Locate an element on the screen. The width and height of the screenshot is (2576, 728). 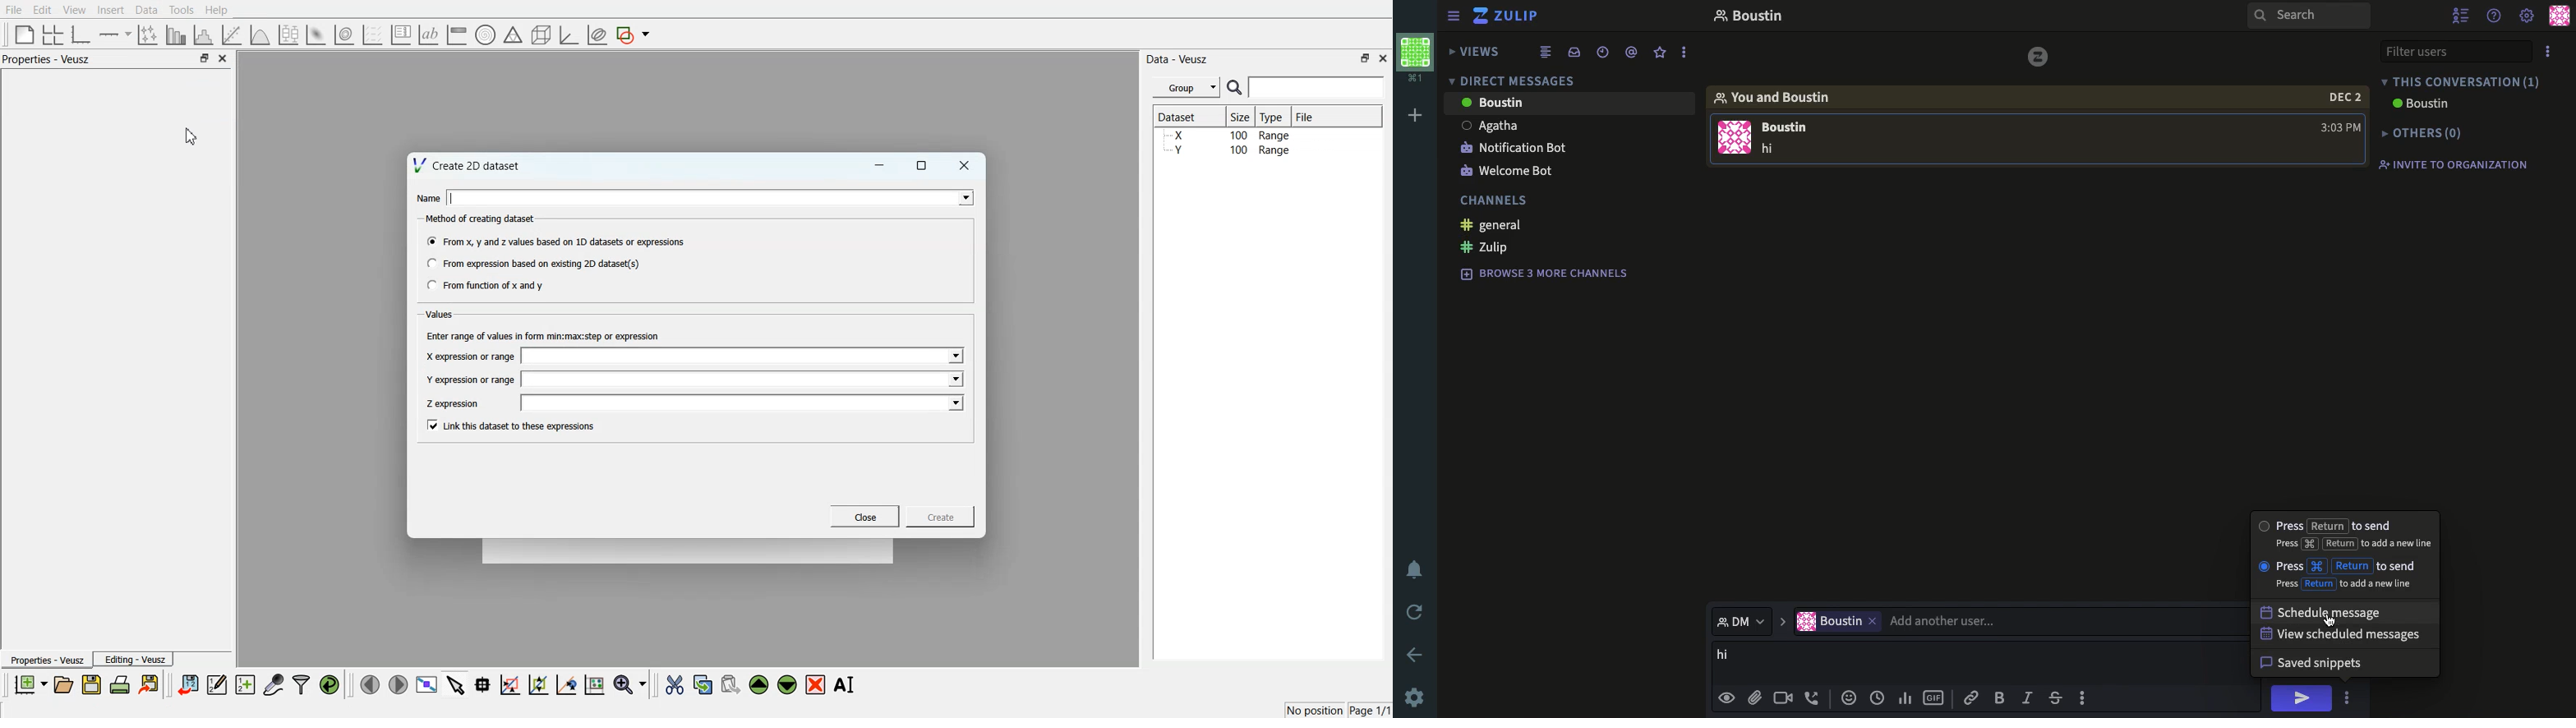
date time is located at coordinates (1877, 697).